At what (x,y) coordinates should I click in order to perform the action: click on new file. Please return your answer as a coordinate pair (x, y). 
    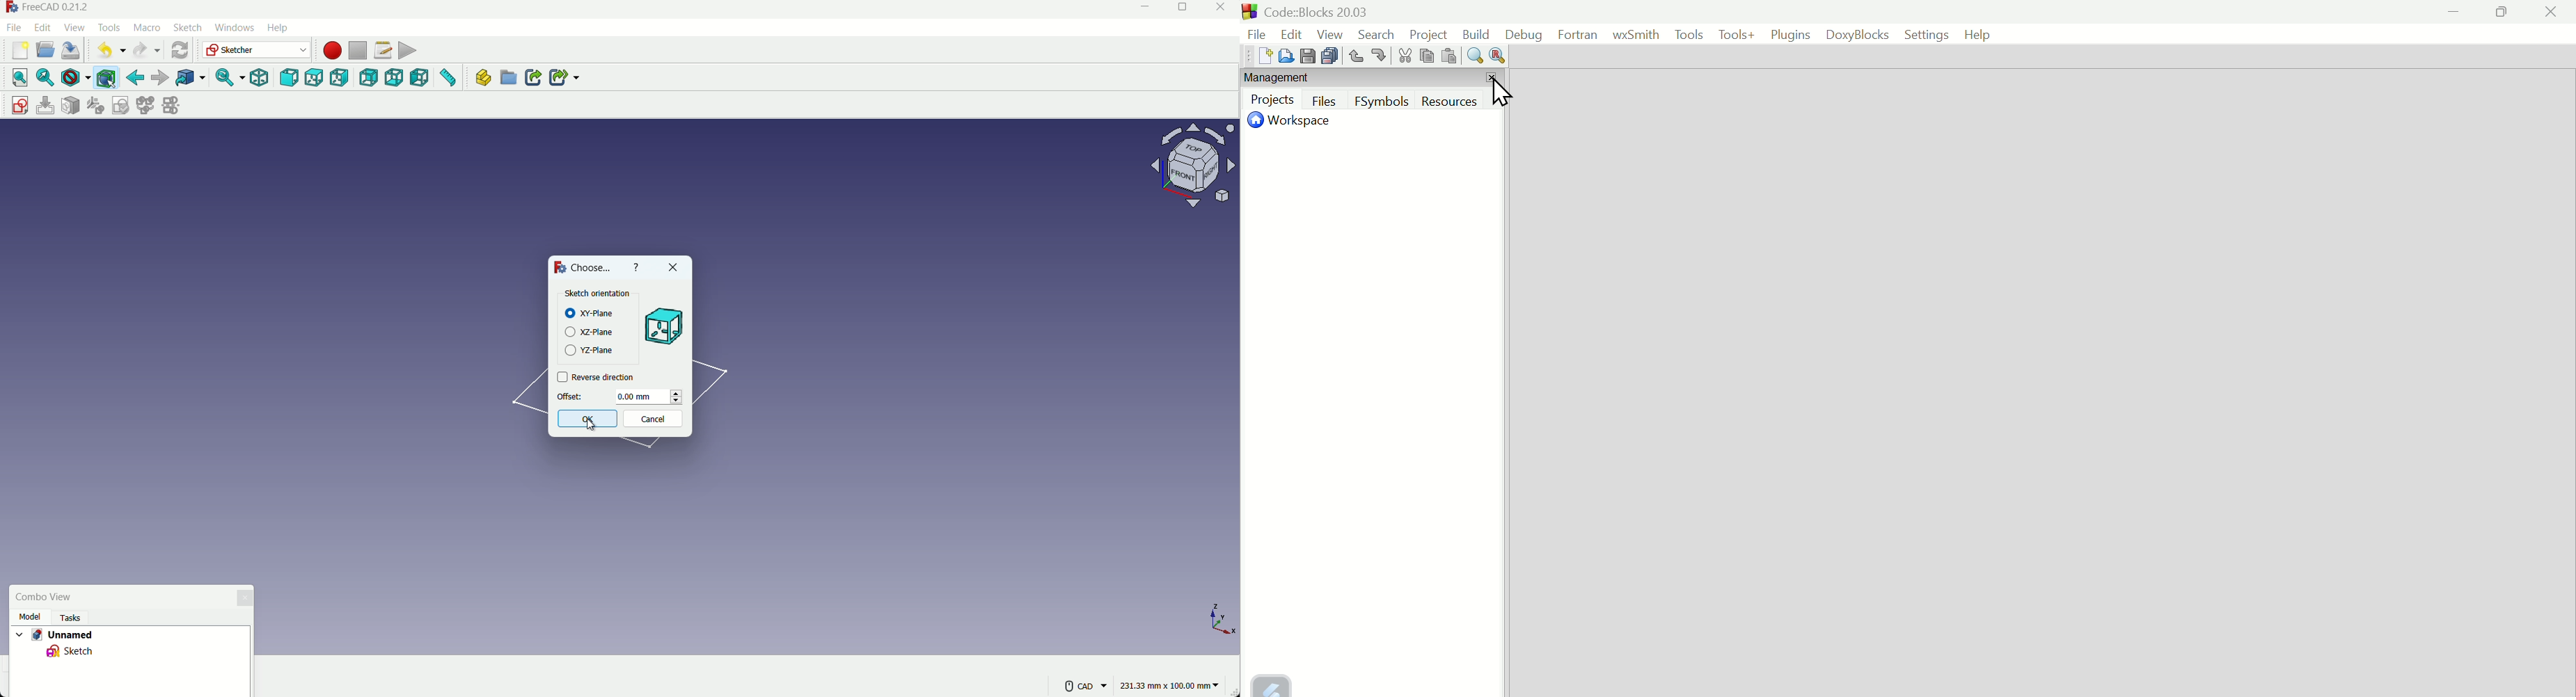
    Looking at the image, I should click on (21, 50).